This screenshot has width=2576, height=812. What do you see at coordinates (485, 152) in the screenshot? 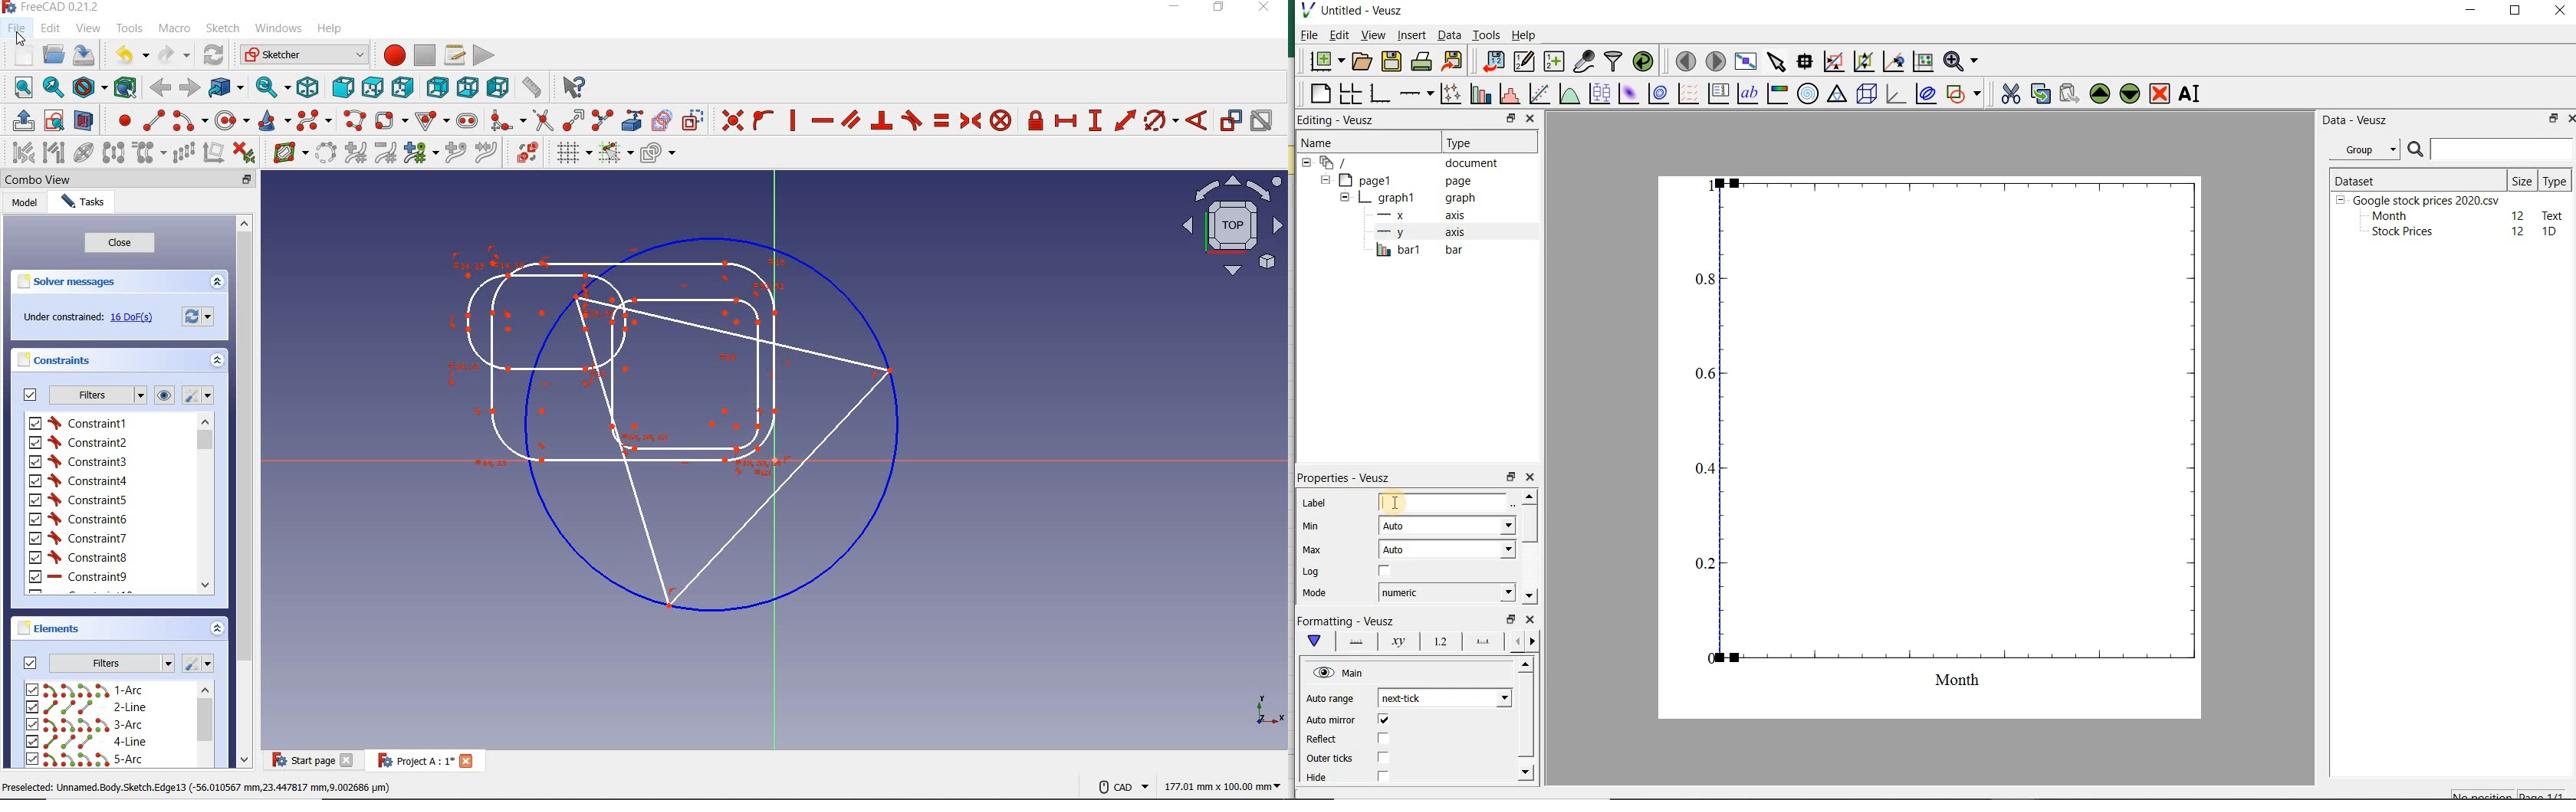
I see `join curves` at bounding box center [485, 152].